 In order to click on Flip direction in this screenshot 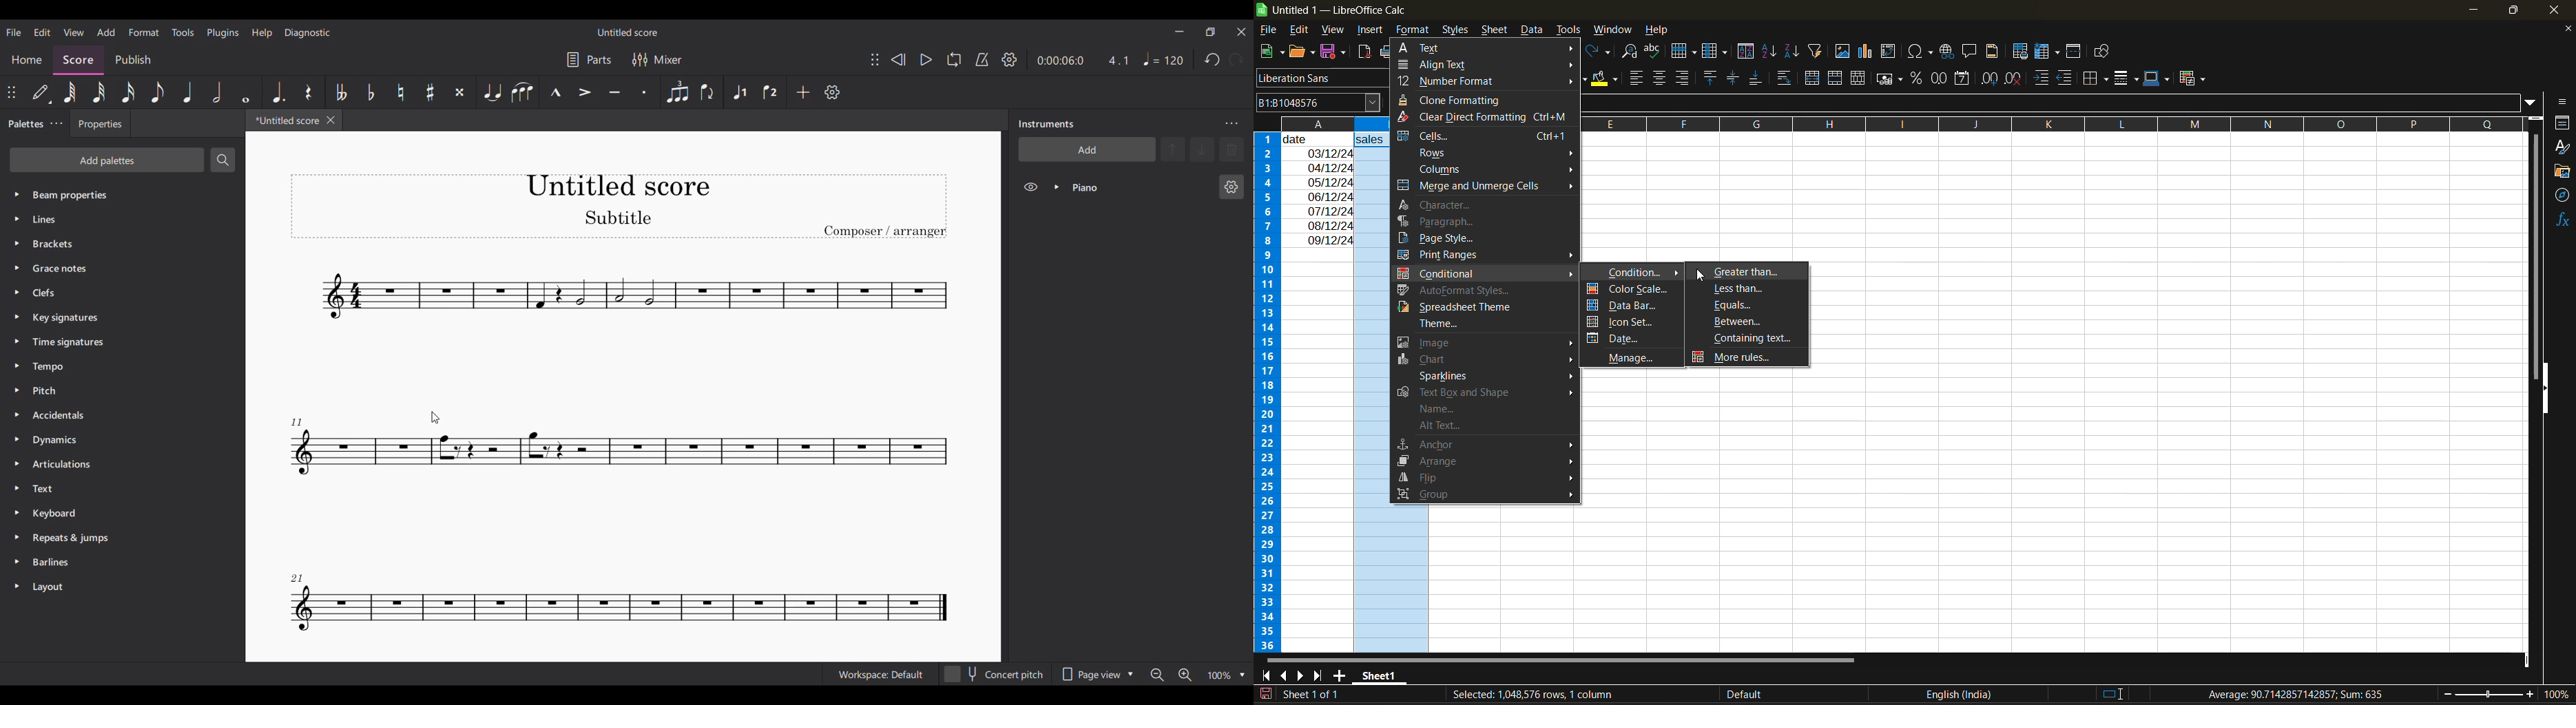, I will do `click(708, 93)`.